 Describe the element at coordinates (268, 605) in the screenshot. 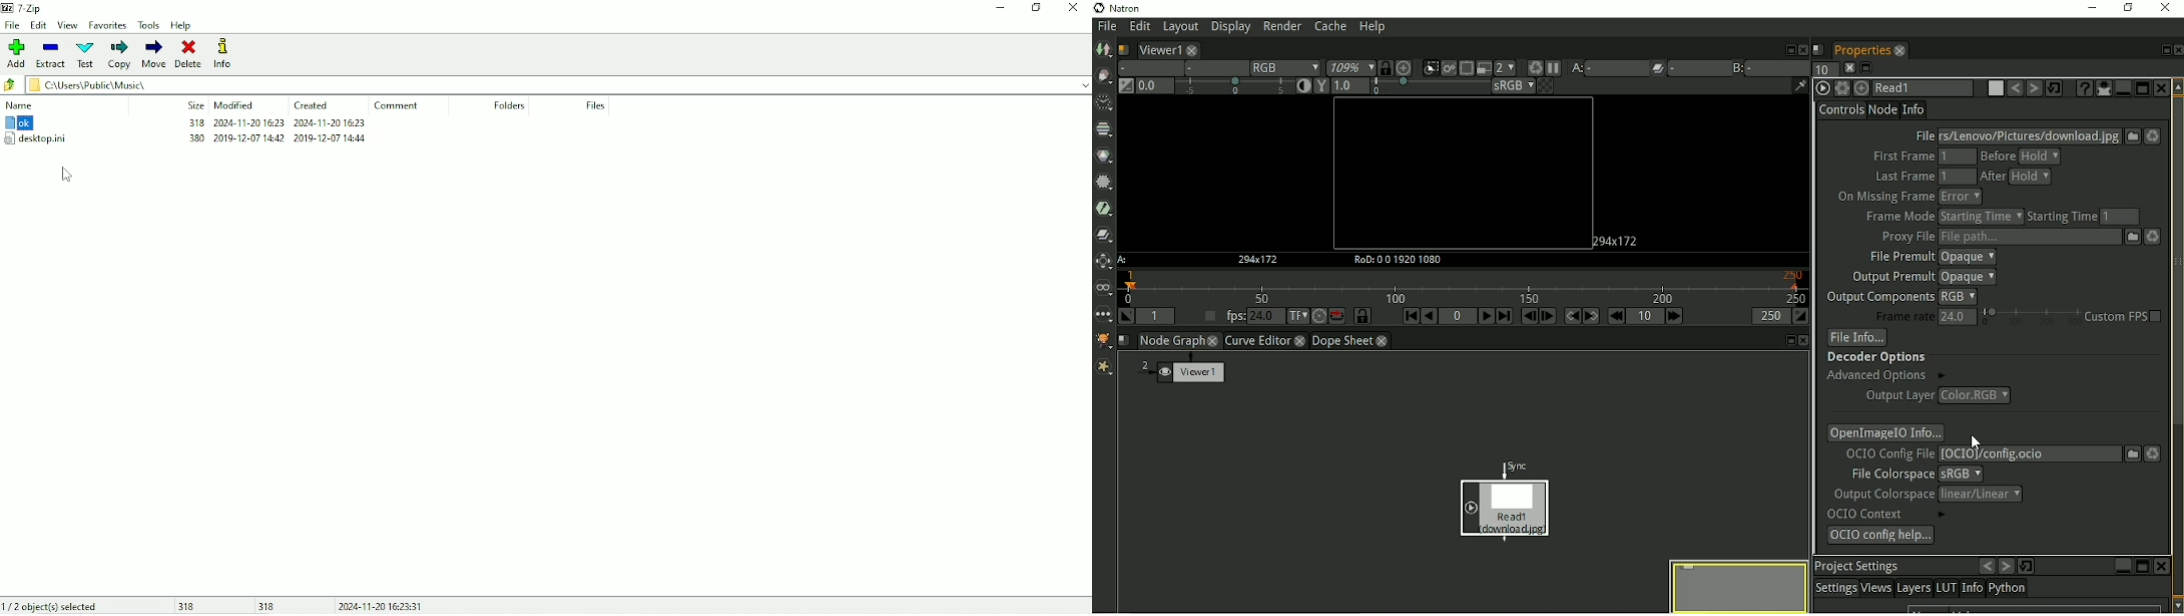

I see `318` at that location.